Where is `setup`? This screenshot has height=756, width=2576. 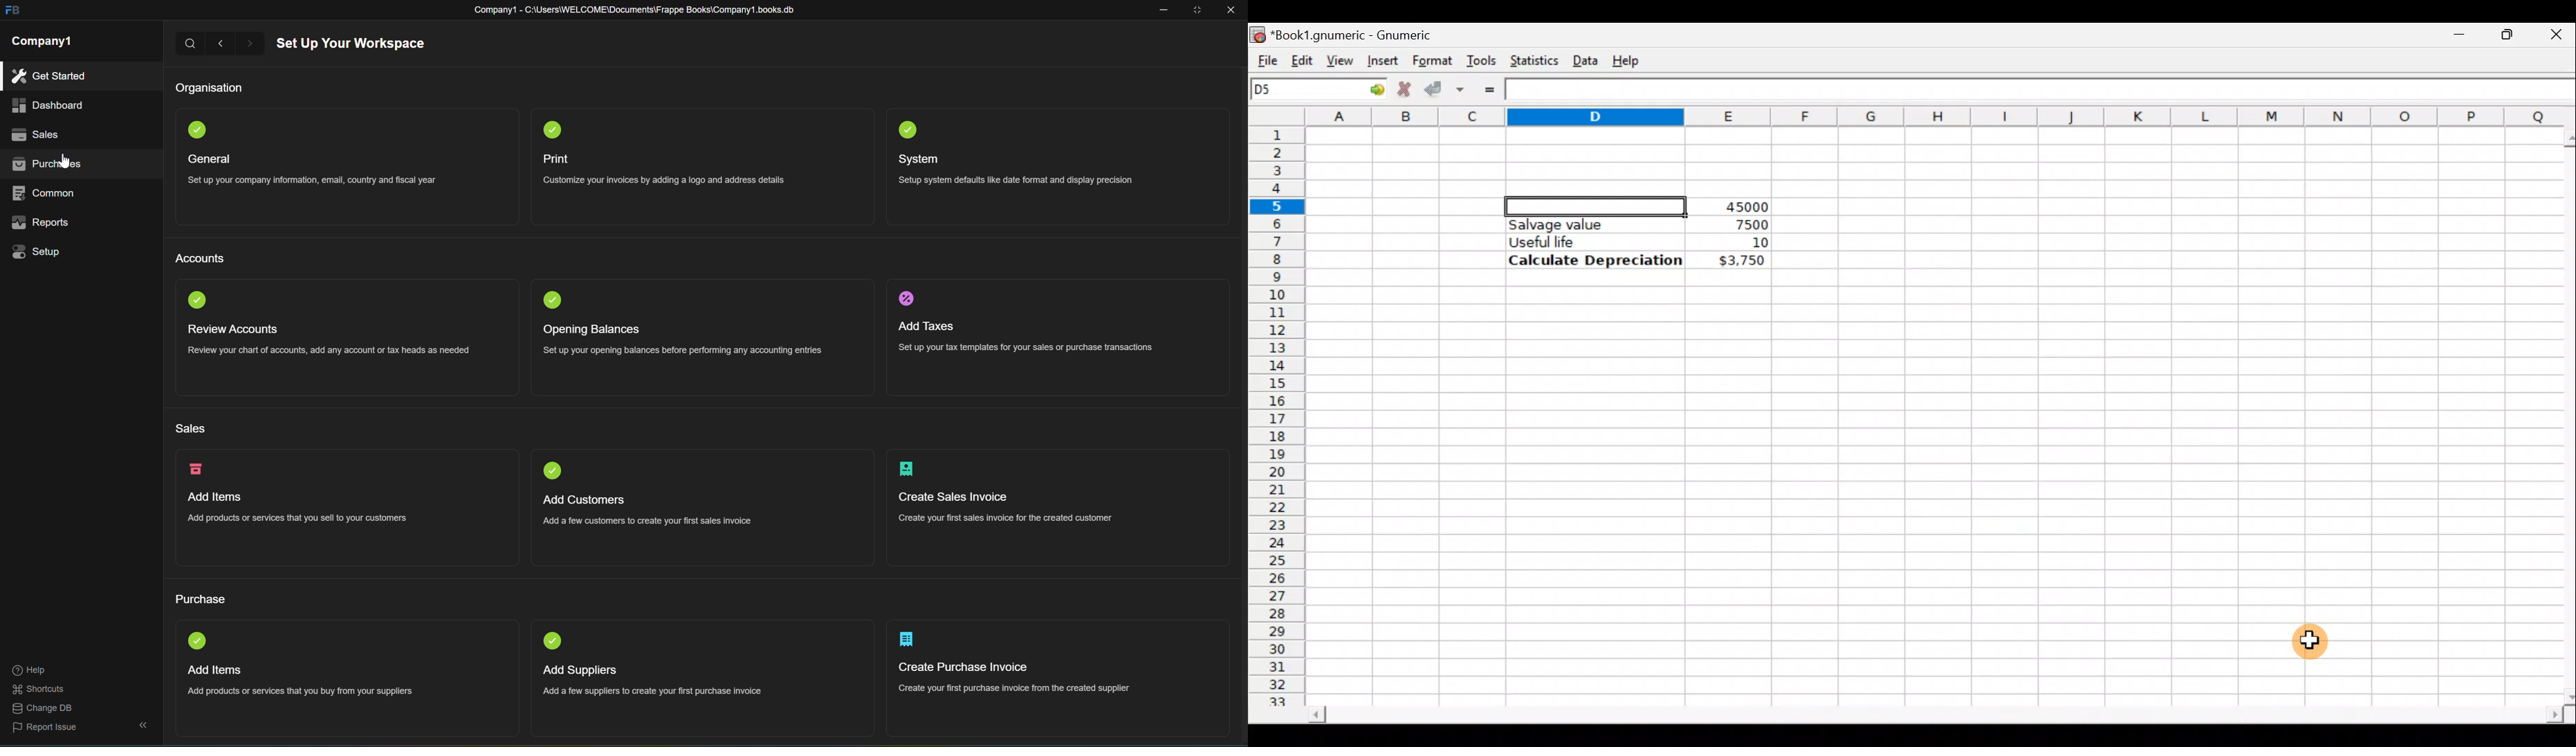
setup is located at coordinates (34, 251).